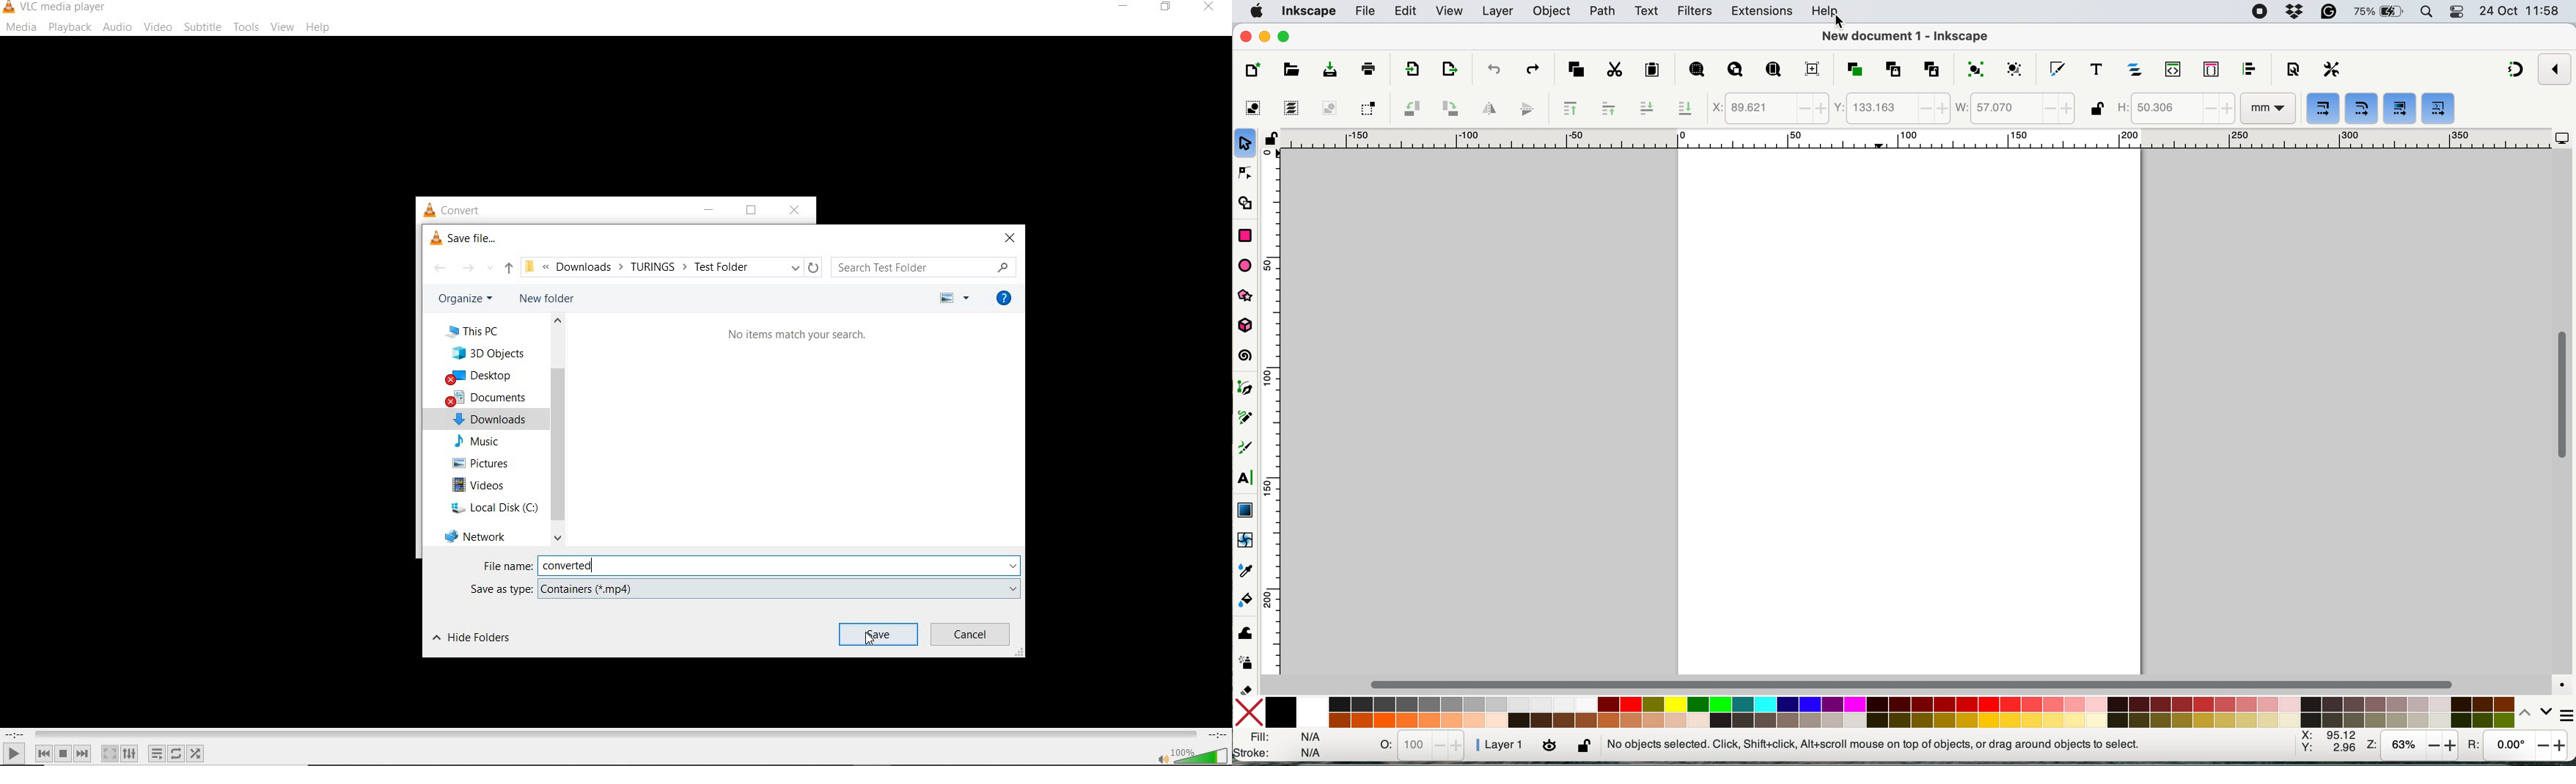 The image size is (2576, 784). What do you see at coordinates (245, 25) in the screenshot?
I see `tools` at bounding box center [245, 25].